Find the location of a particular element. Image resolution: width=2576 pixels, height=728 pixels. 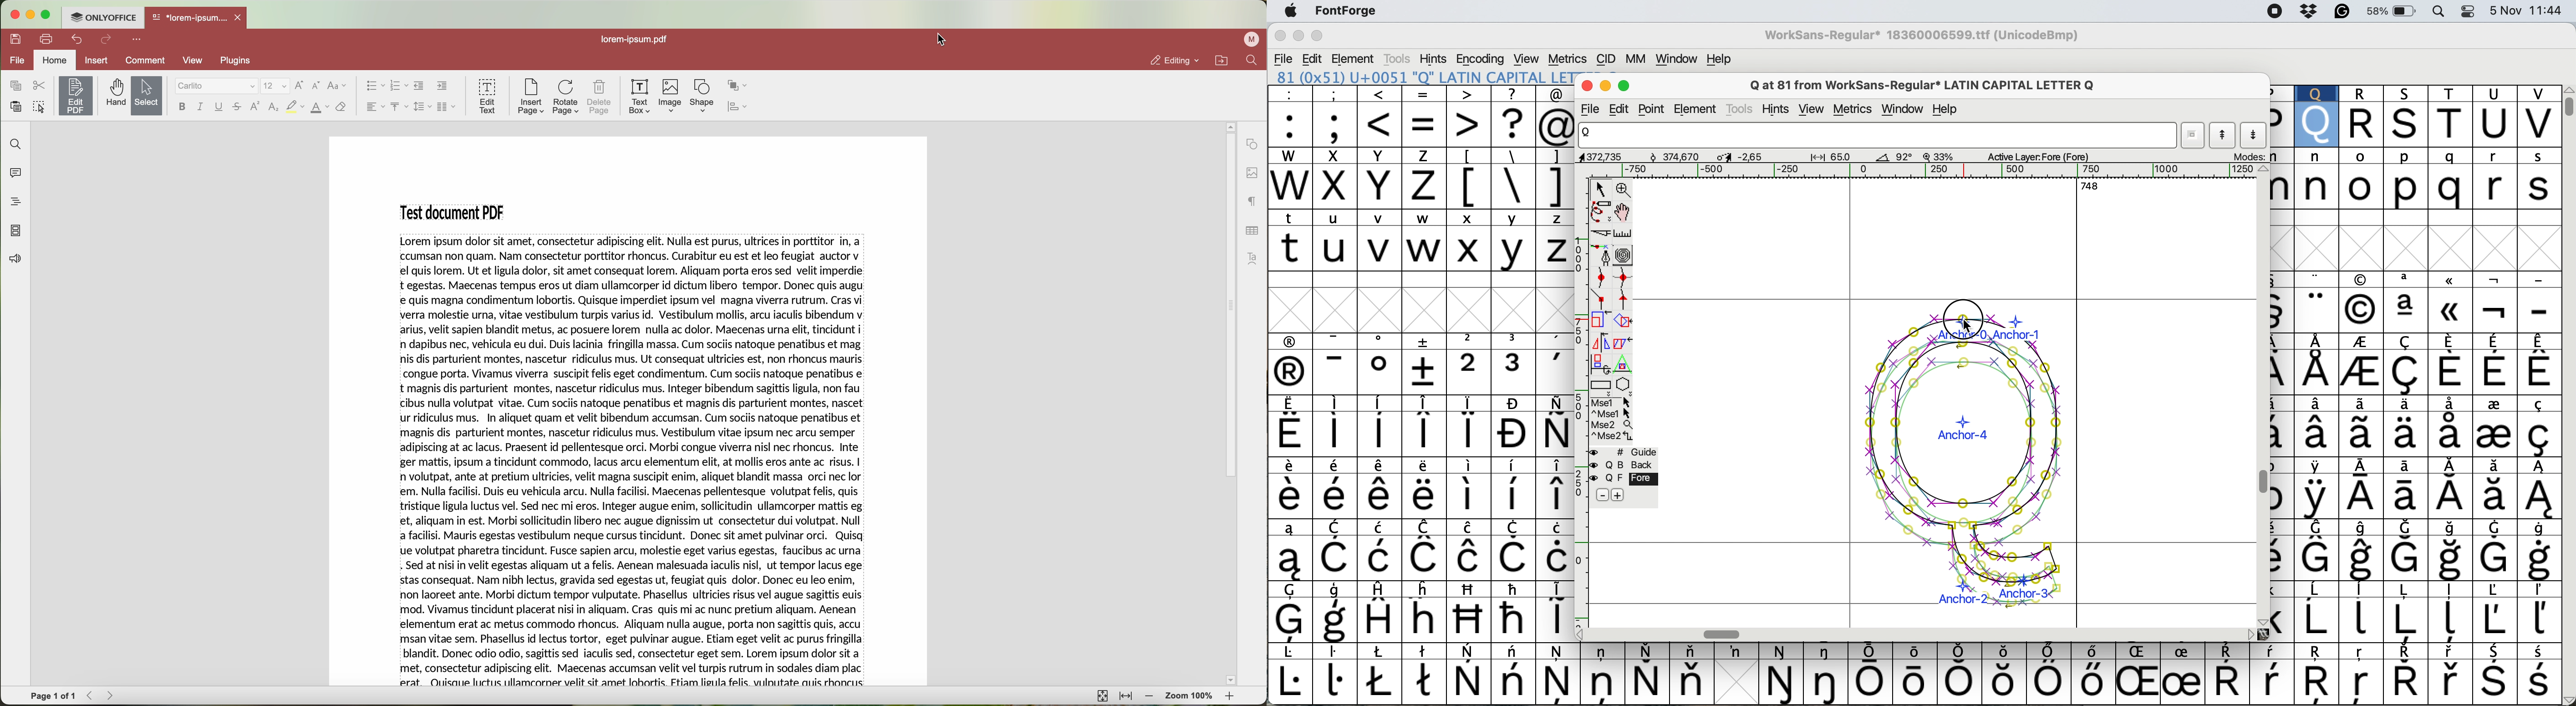

hints is located at coordinates (1436, 59).